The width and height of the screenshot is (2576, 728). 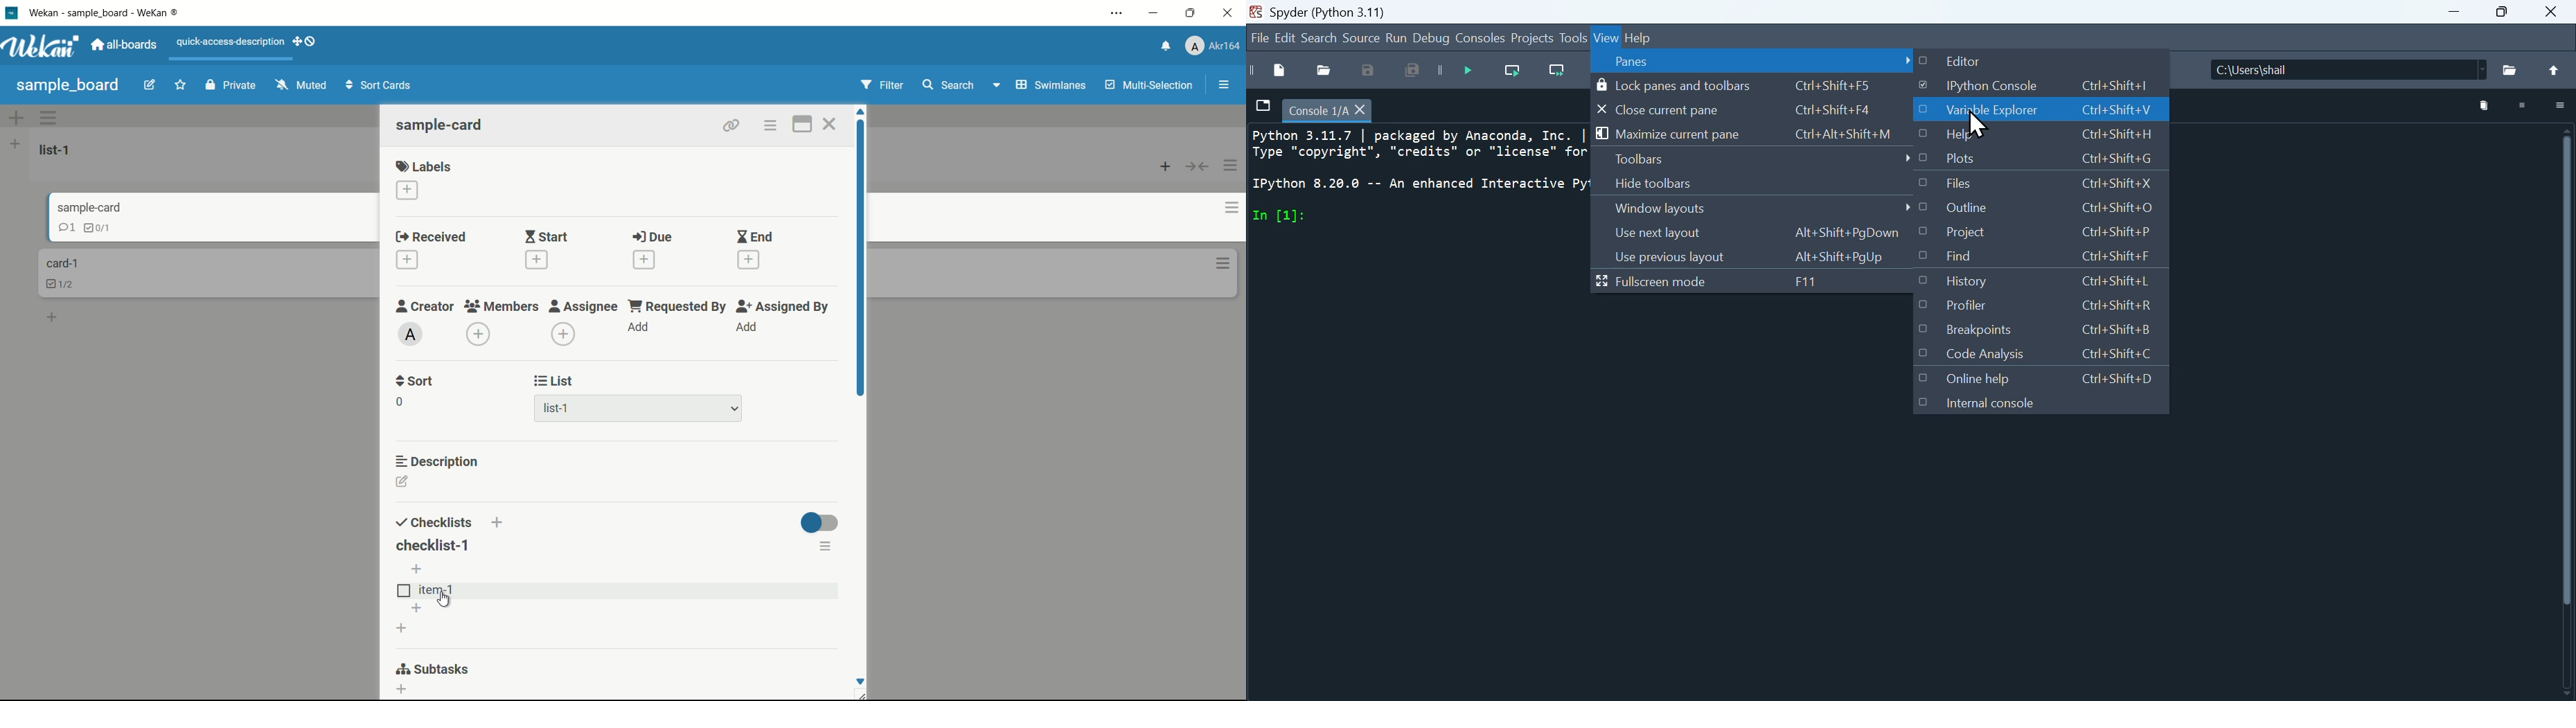 I want to click on close current pane, so click(x=1752, y=108).